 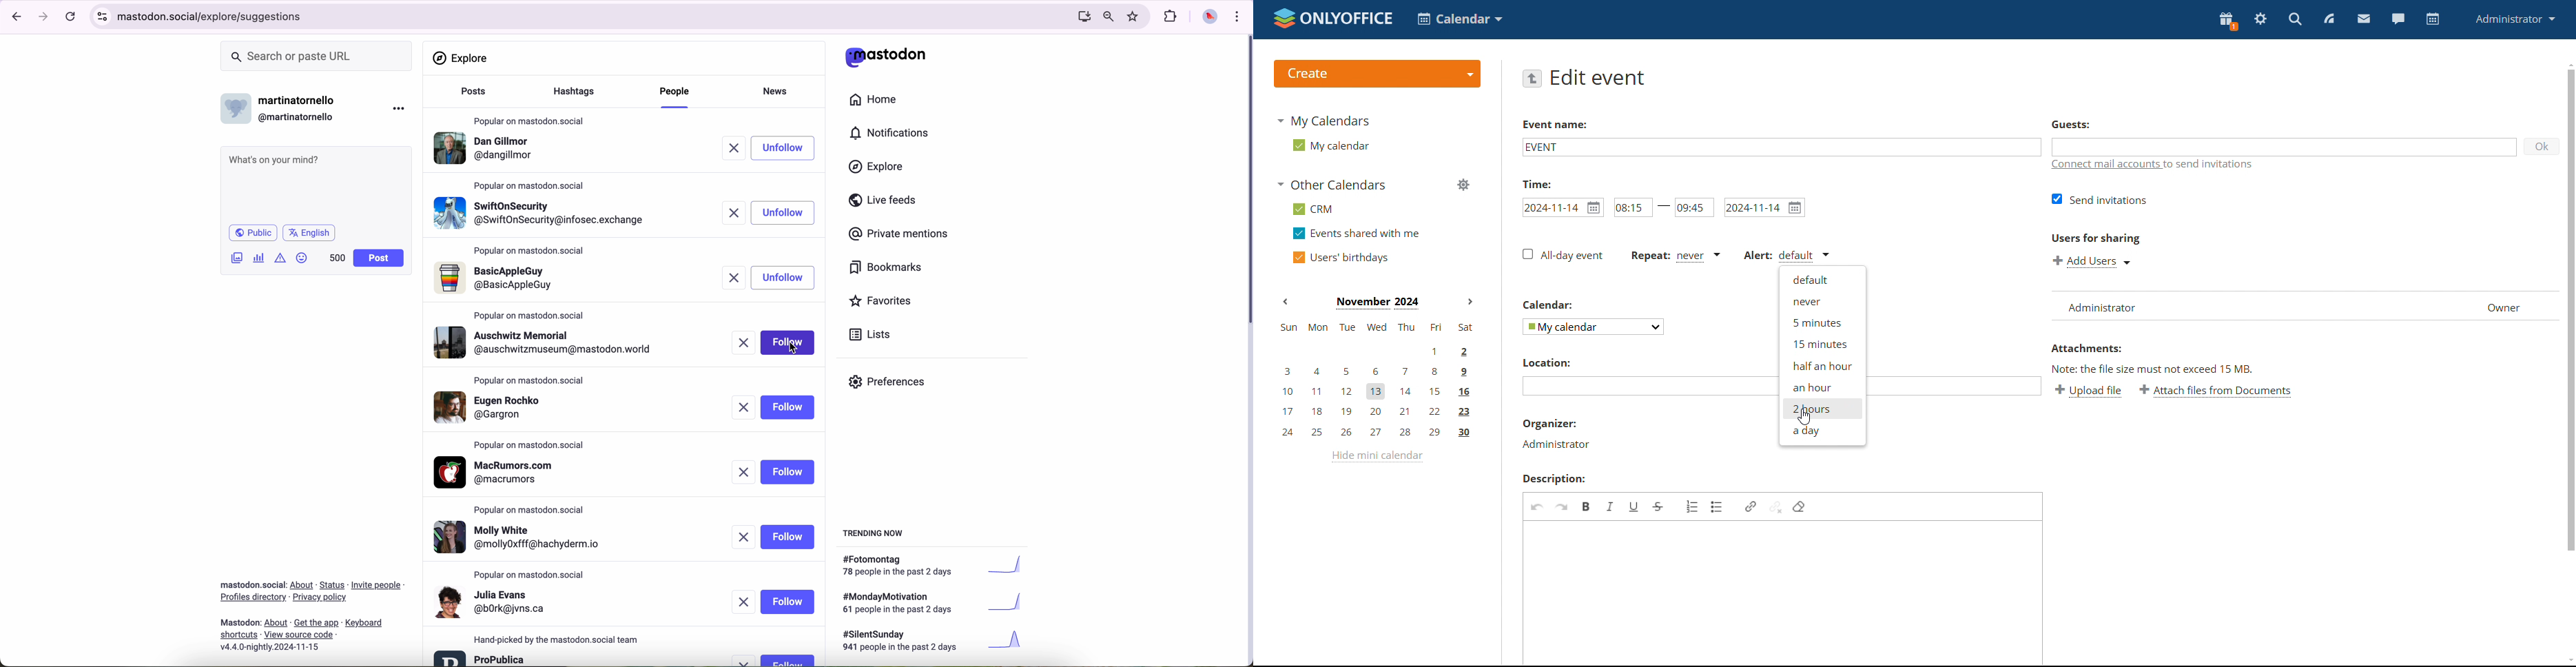 What do you see at coordinates (899, 234) in the screenshot?
I see `private mentions` at bounding box center [899, 234].